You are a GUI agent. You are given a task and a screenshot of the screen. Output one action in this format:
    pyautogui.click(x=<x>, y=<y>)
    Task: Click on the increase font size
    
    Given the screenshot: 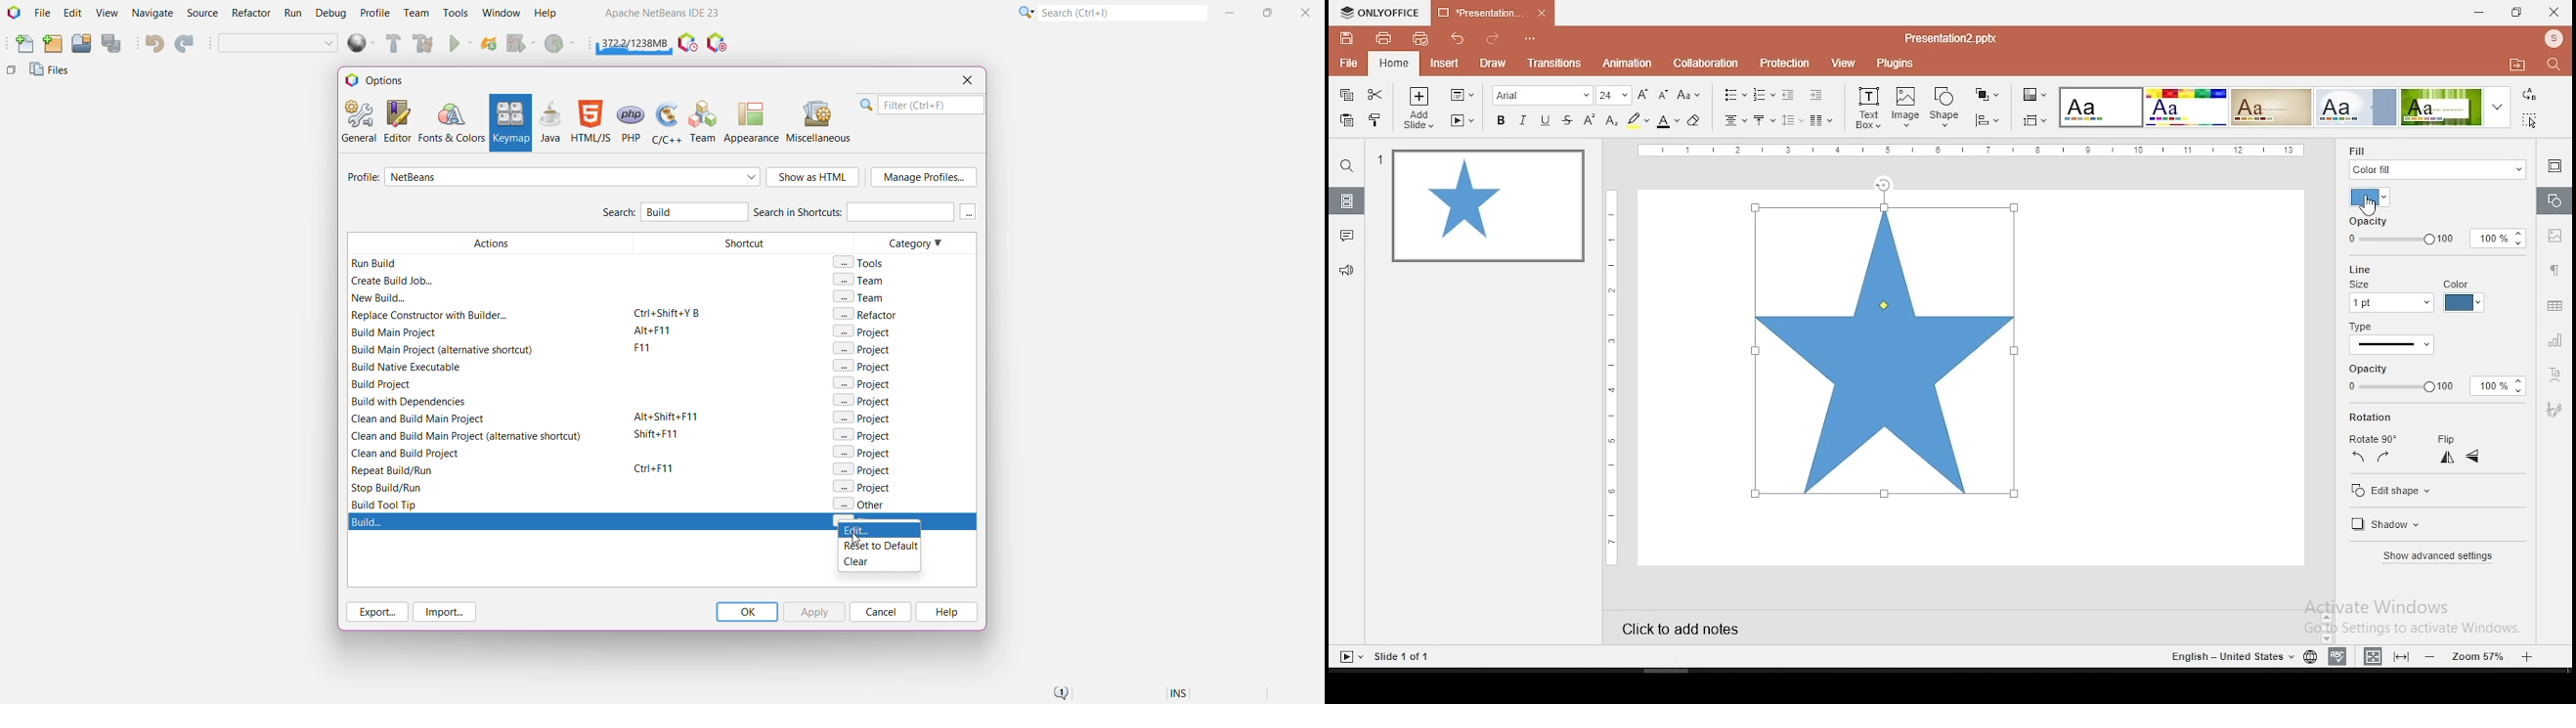 What is the action you would take?
    pyautogui.click(x=1645, y=96)
    